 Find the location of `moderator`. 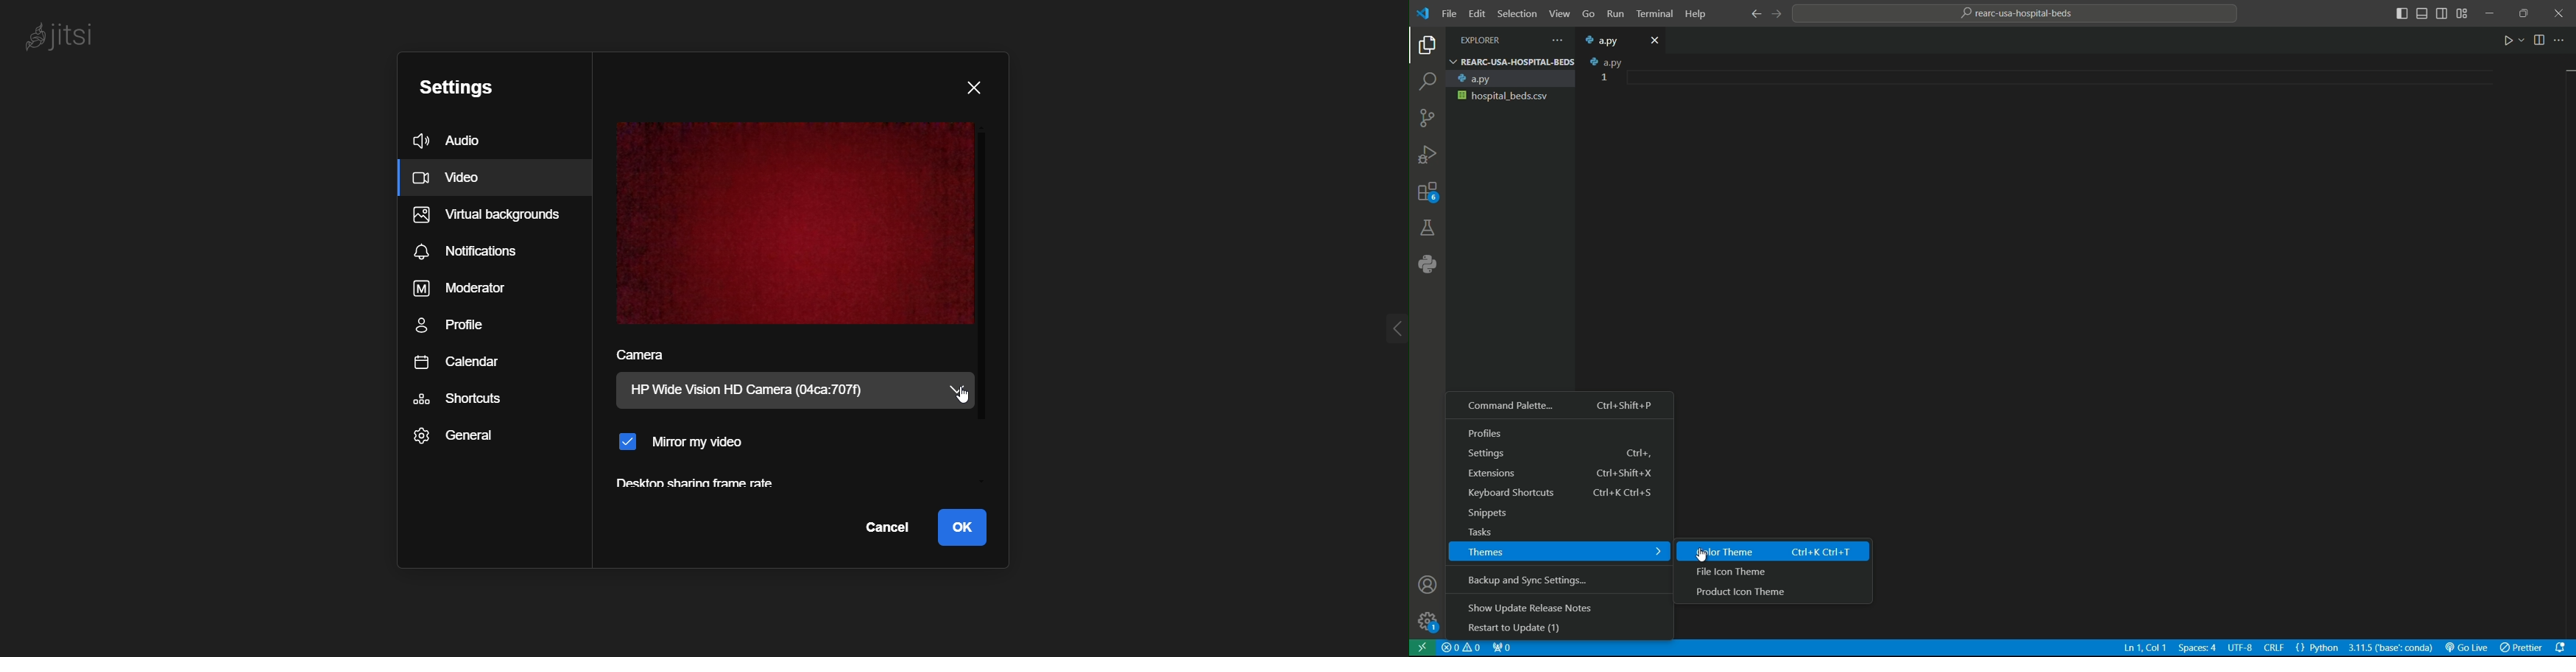

moderator is located at coordinates (471, 290).